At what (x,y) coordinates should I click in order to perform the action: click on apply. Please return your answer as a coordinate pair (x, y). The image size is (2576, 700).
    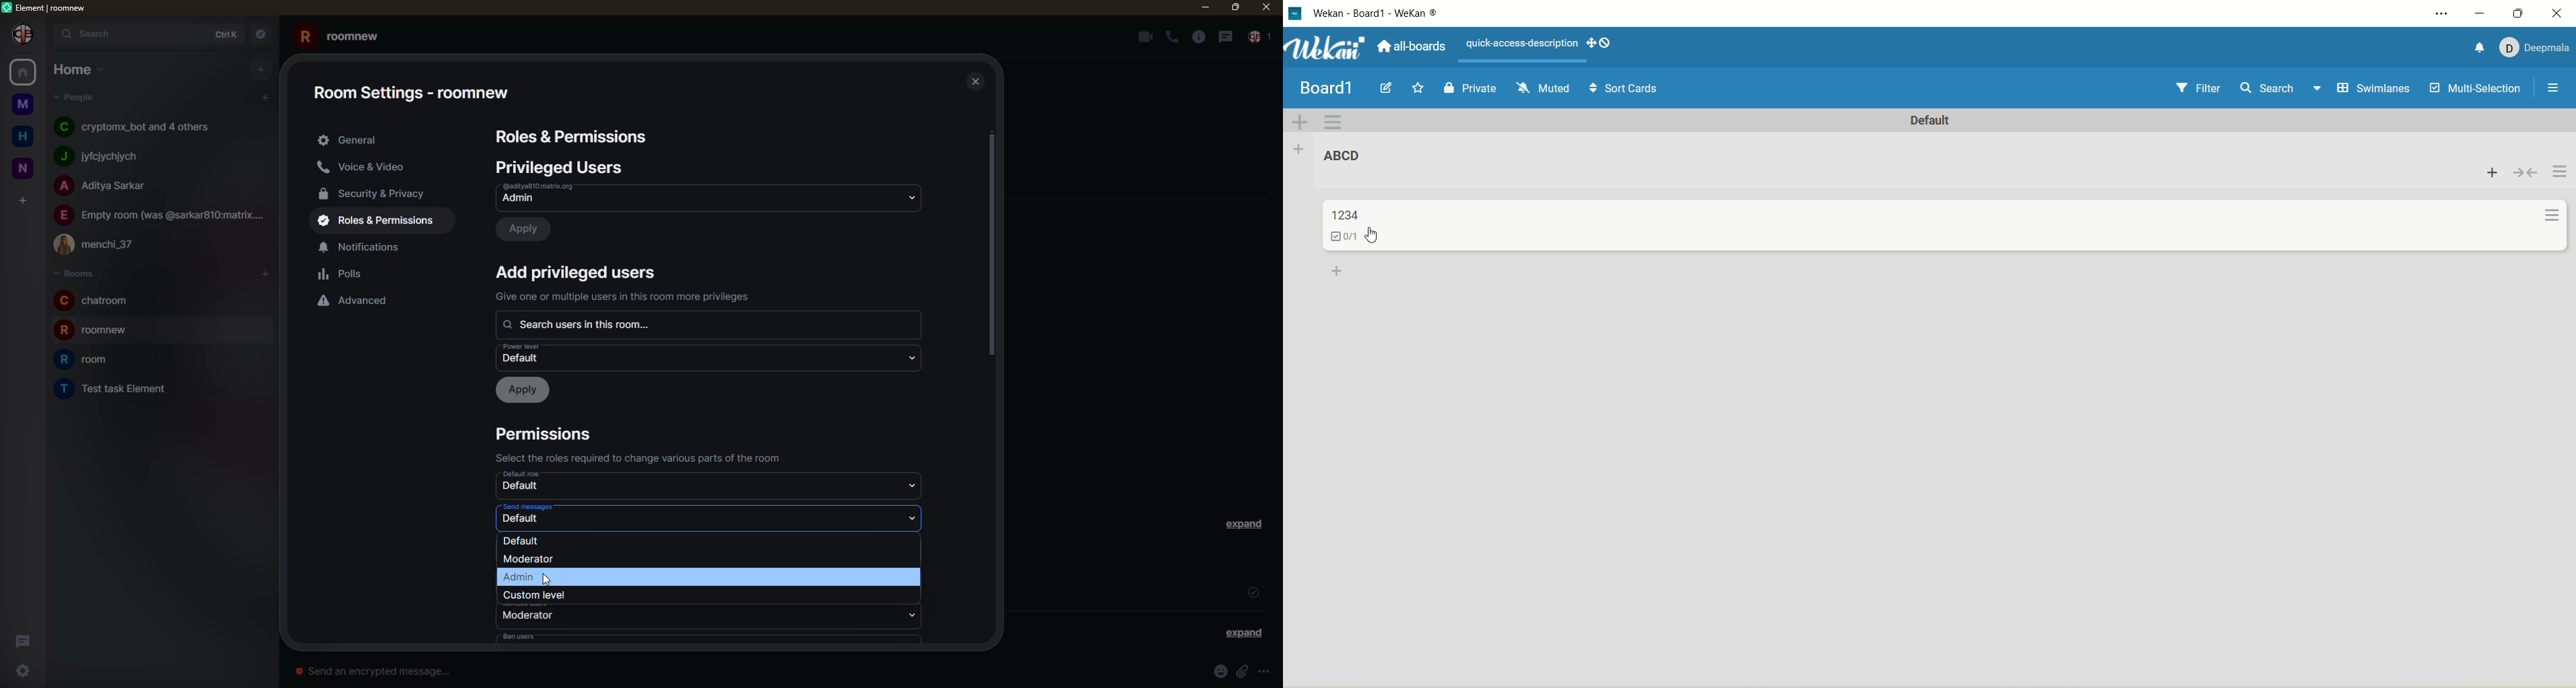
    Looking at the image, I should click on (525, 390).